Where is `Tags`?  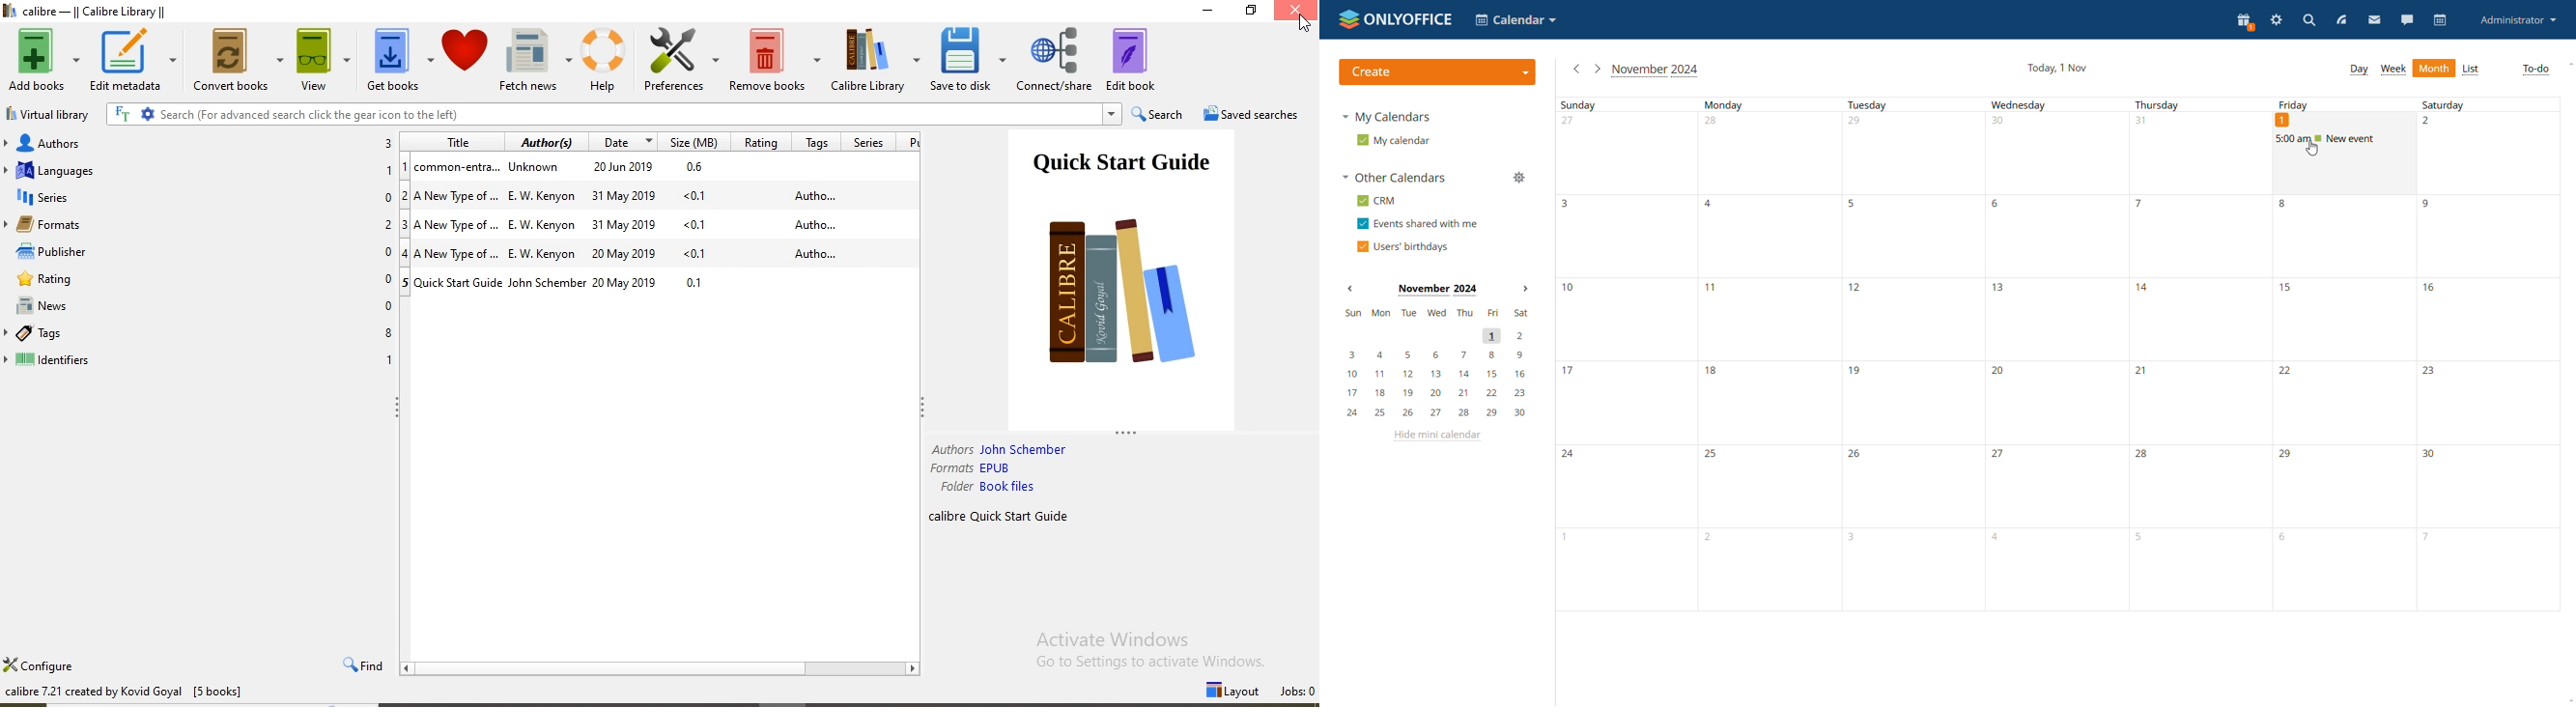
Tags is located at coordinates (814, 143).